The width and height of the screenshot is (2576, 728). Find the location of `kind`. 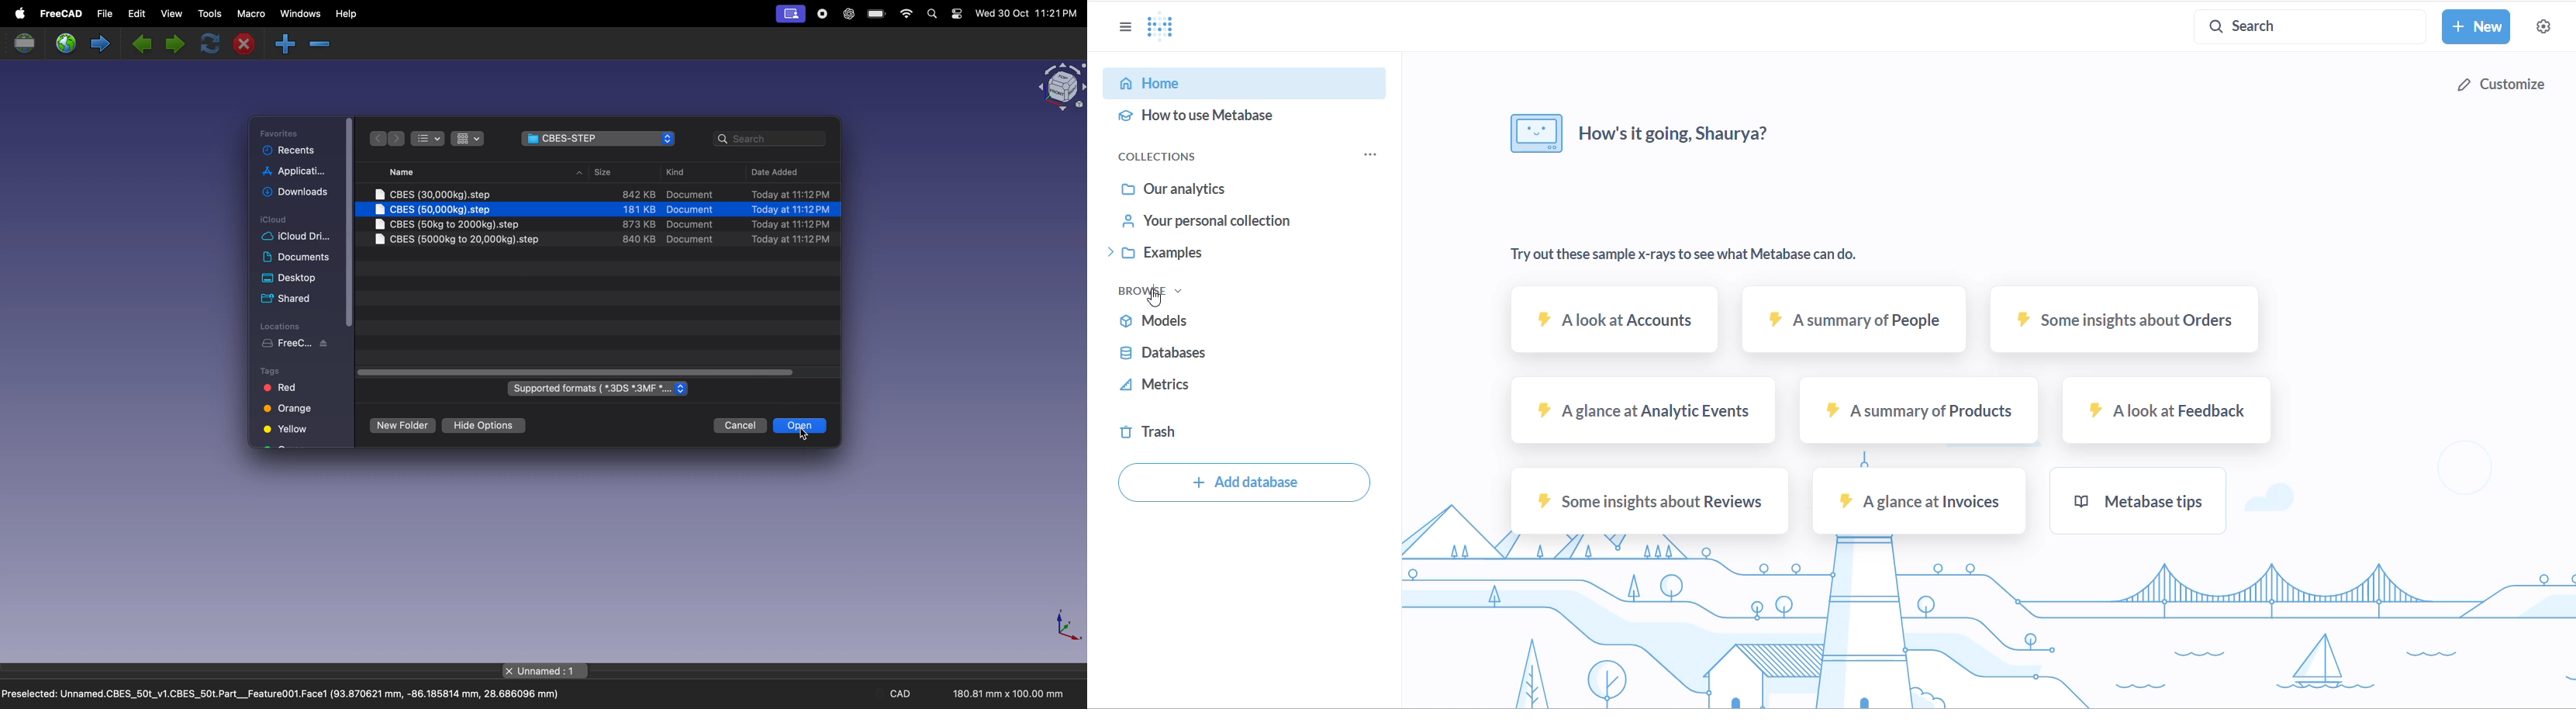

kind is located at coordinates (680, 174).